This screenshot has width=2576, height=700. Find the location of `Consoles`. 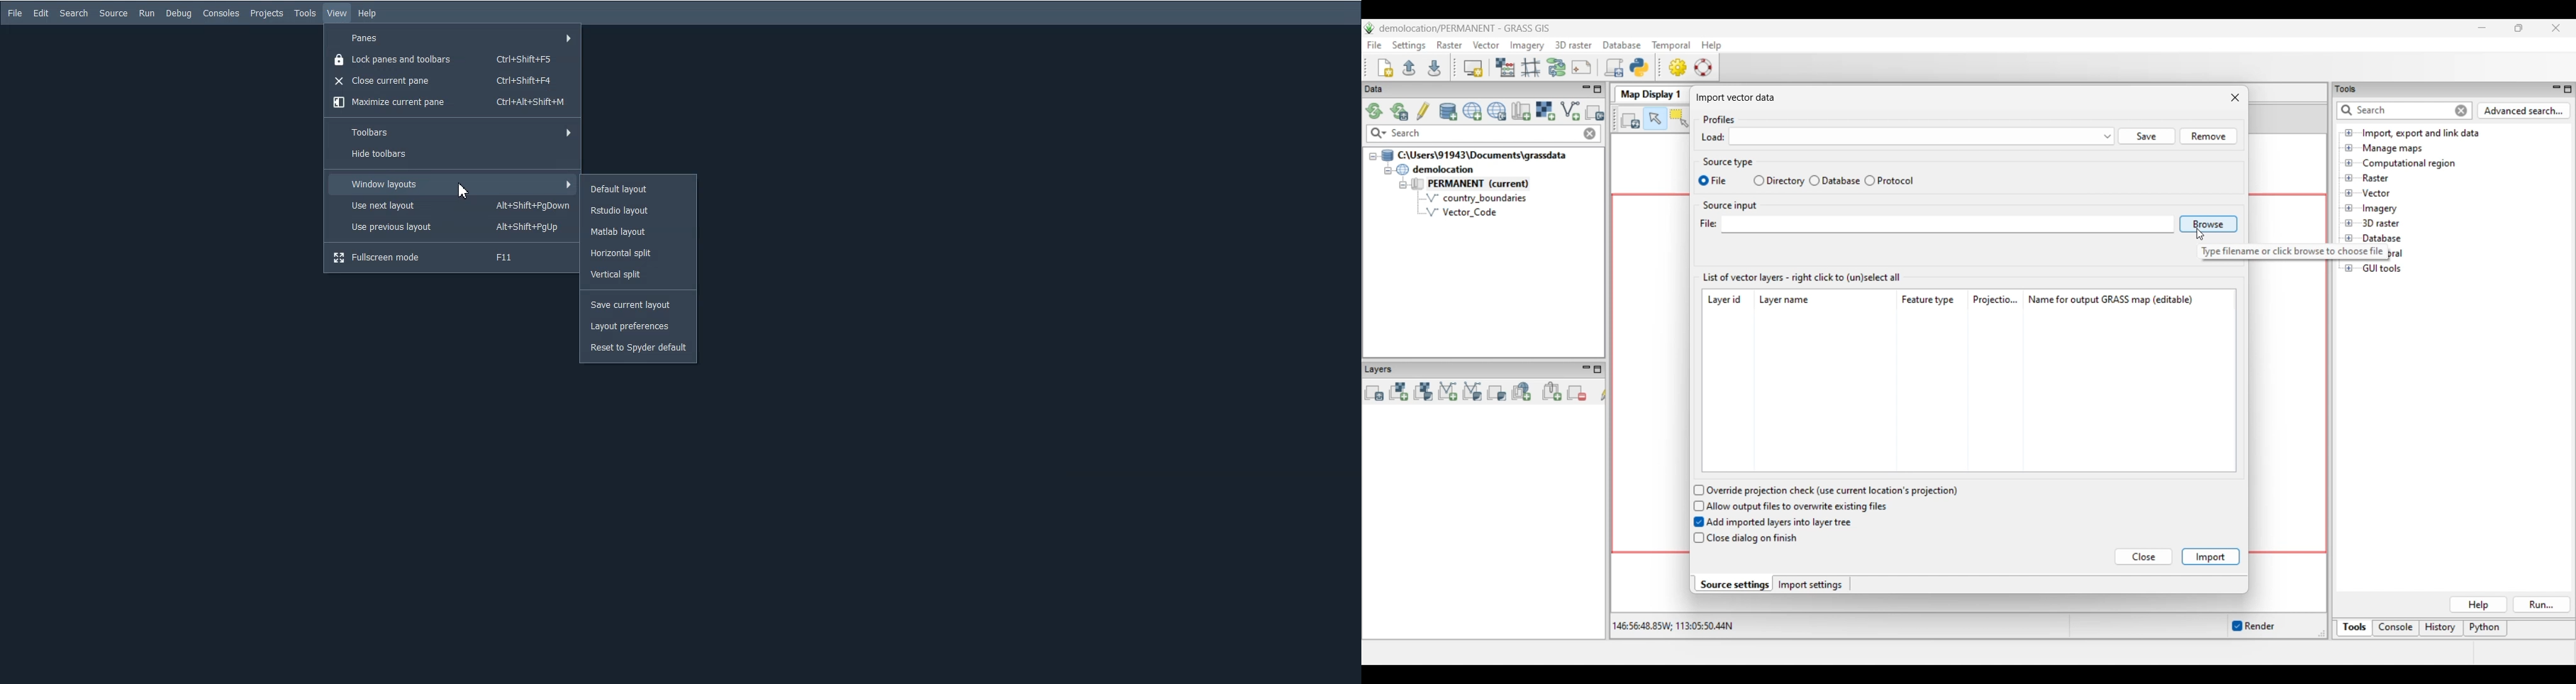

Consoles is located at coordinates (221, 13).